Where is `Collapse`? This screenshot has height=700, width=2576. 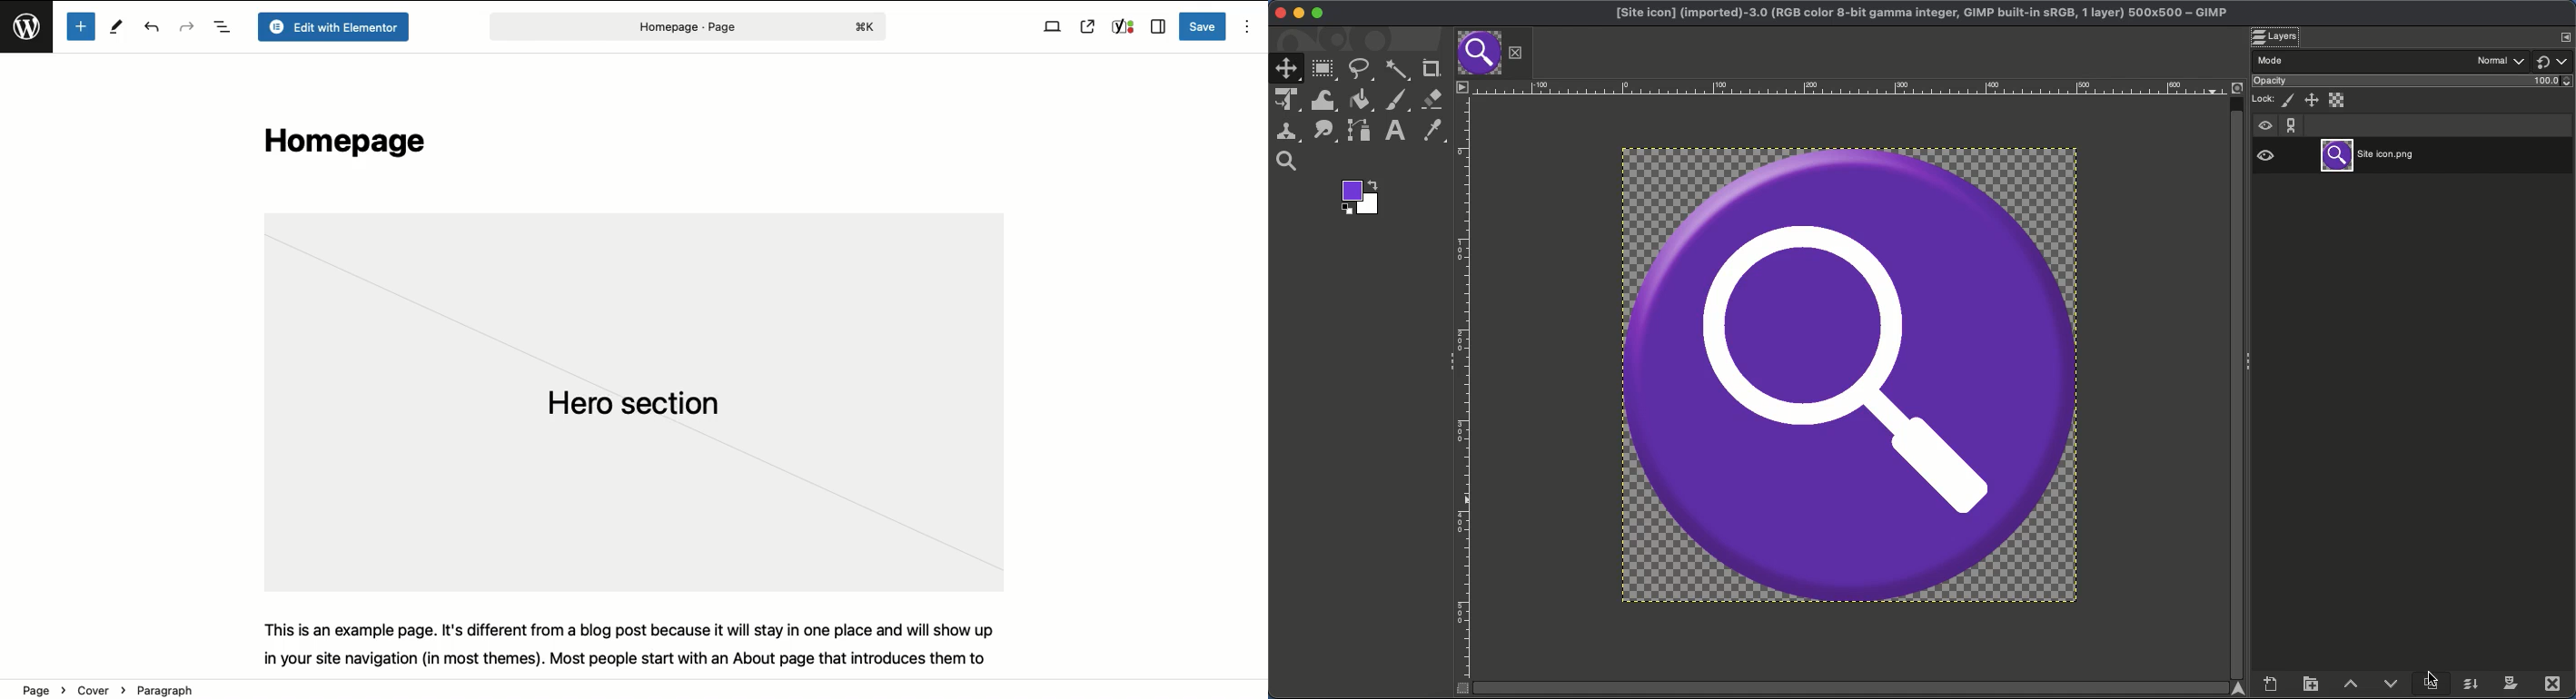
Collapse is located at coordinates (2249, 362).